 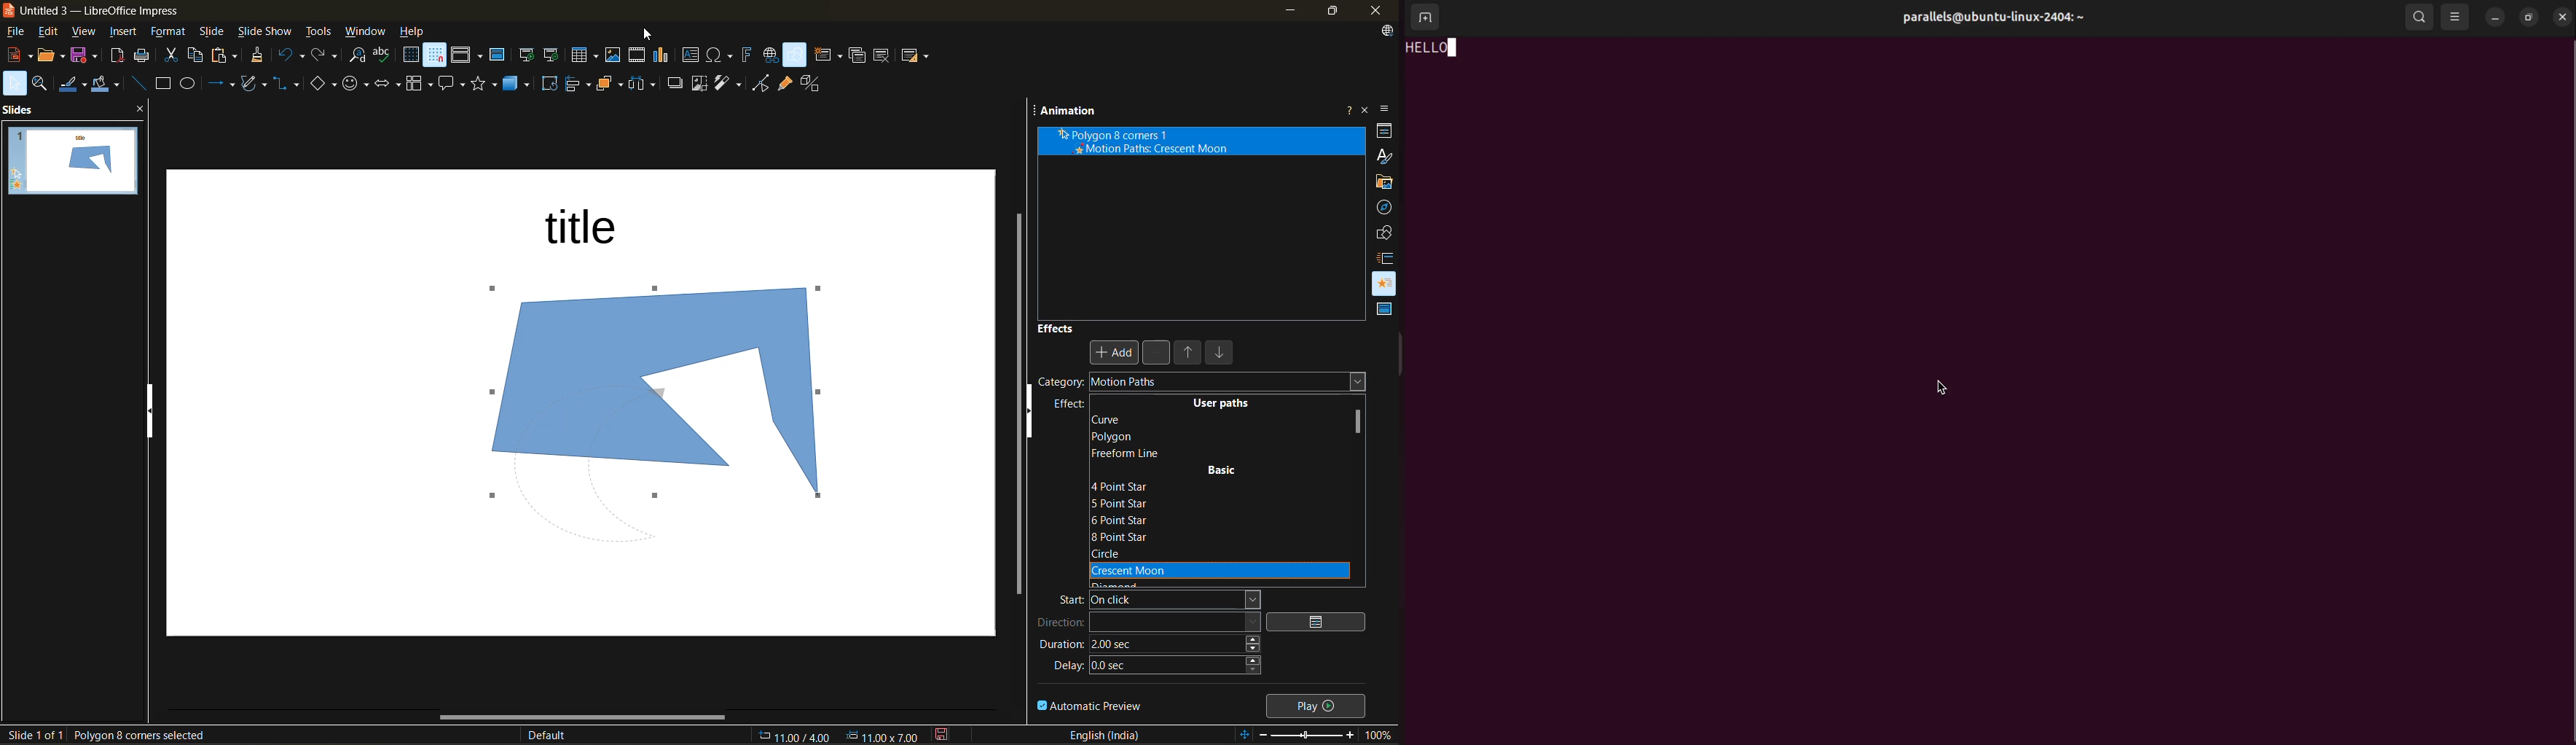 I want to click on zoom slider, so click(x=1306, y=733).